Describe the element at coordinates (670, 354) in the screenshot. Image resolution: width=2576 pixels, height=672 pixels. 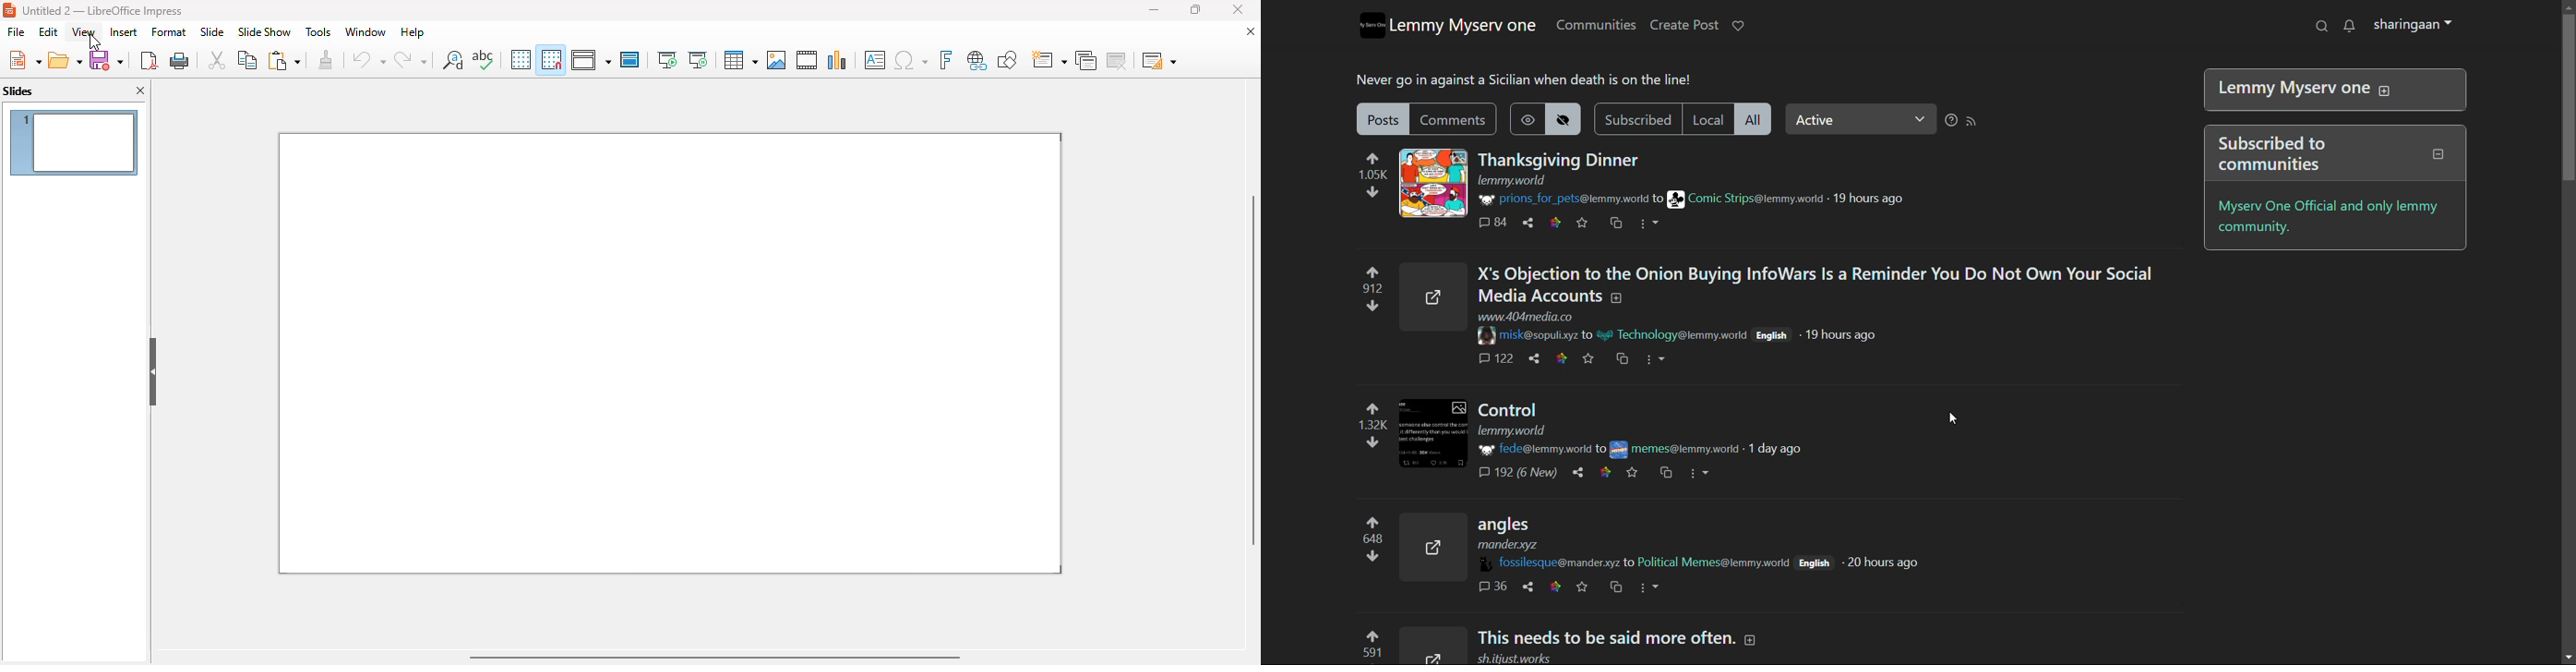
I see `slide 1` at that location.